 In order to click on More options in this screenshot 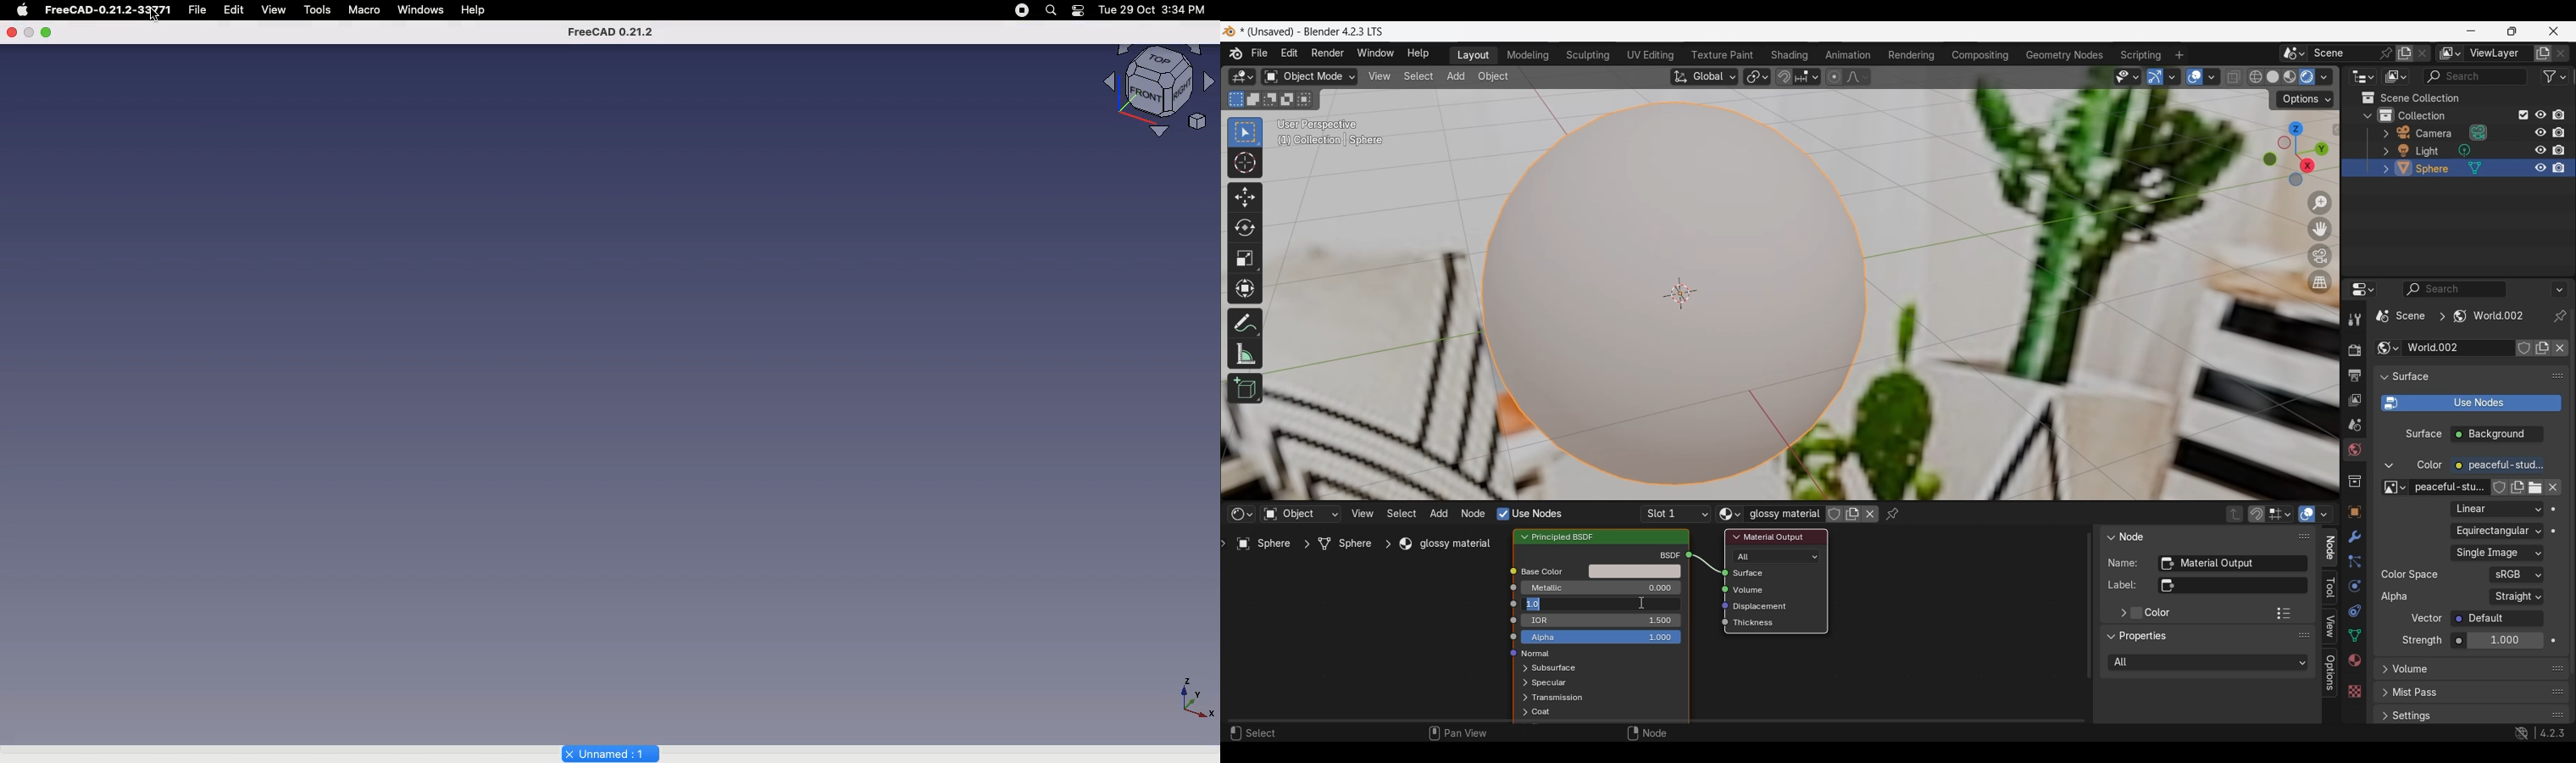, I will do `click(2559, 290)`.